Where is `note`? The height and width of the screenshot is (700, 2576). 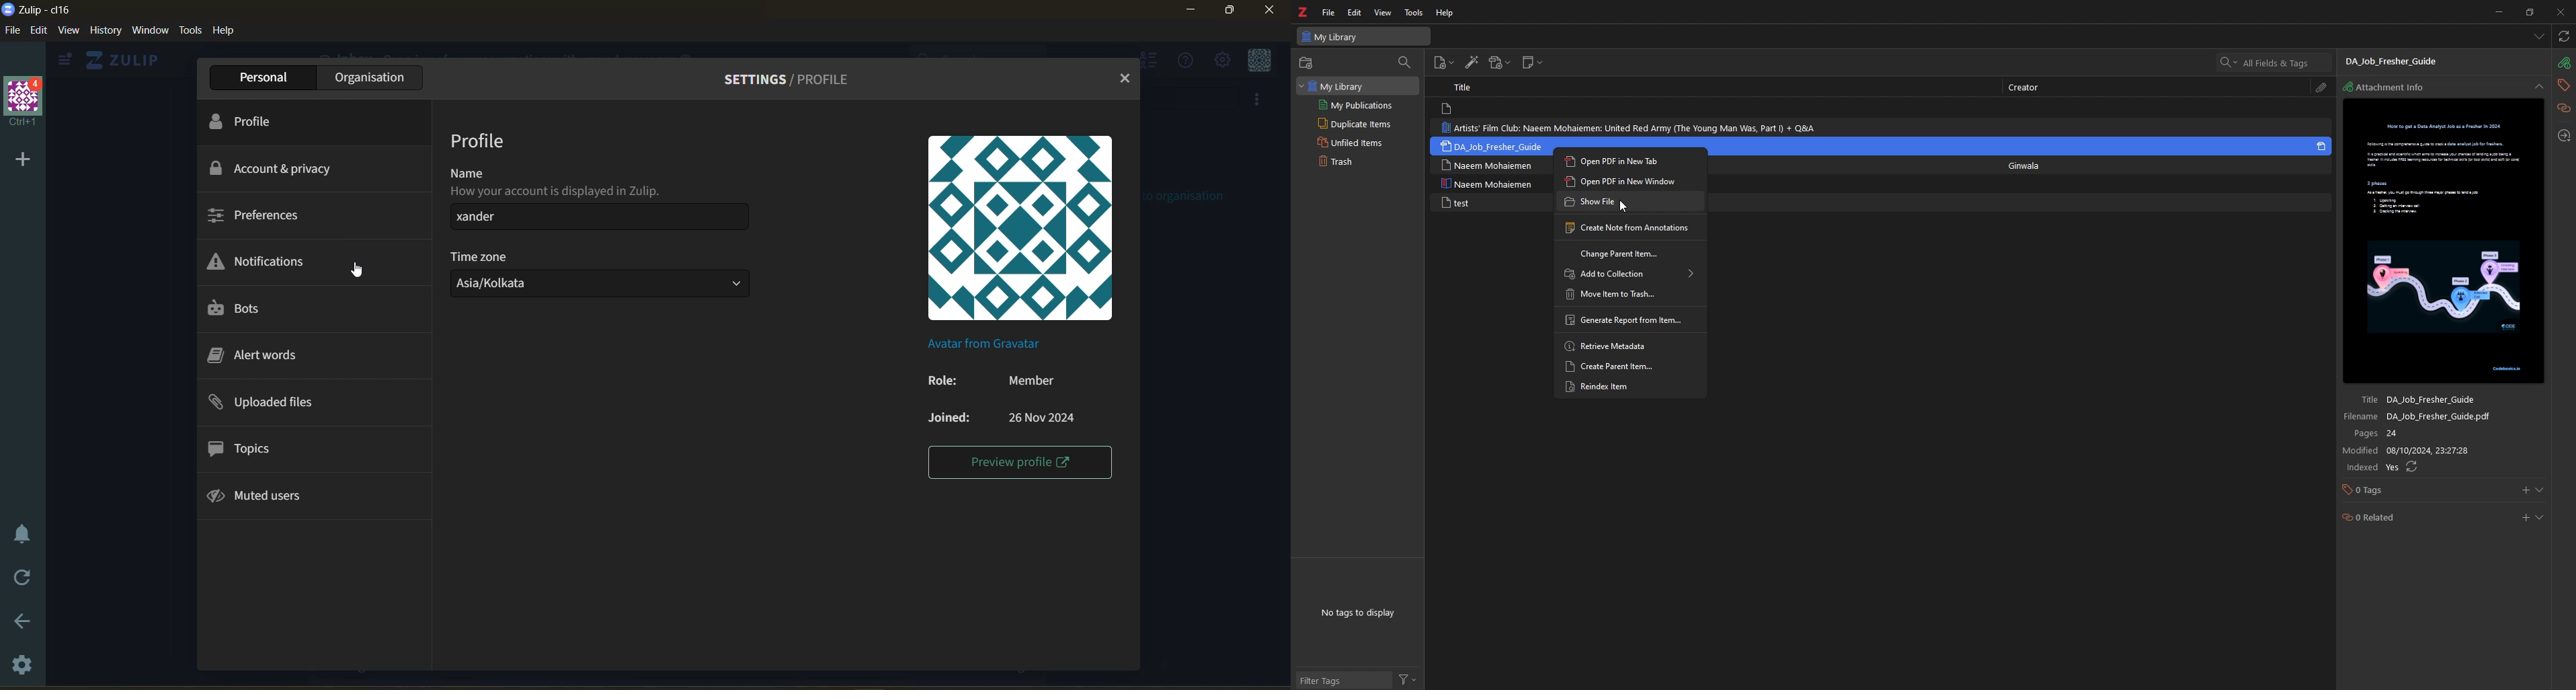 note is located at coordinates (1629, 128).